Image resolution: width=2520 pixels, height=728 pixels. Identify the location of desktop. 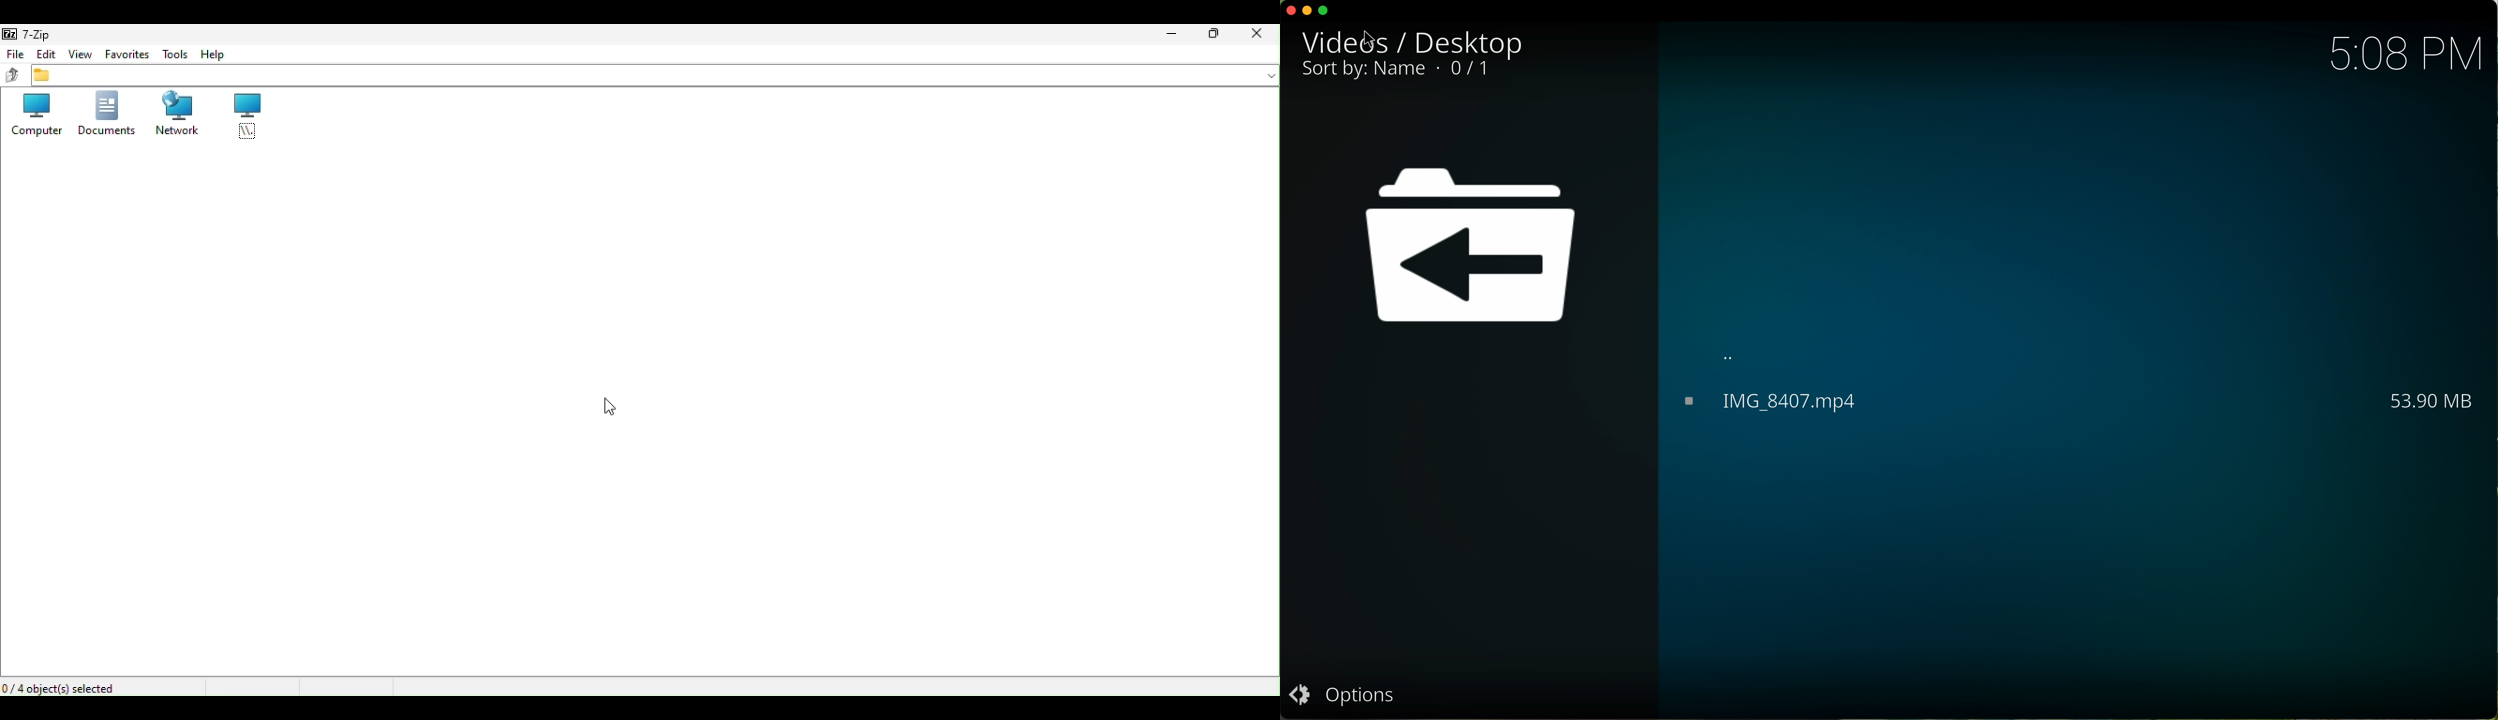
(1464, 42).